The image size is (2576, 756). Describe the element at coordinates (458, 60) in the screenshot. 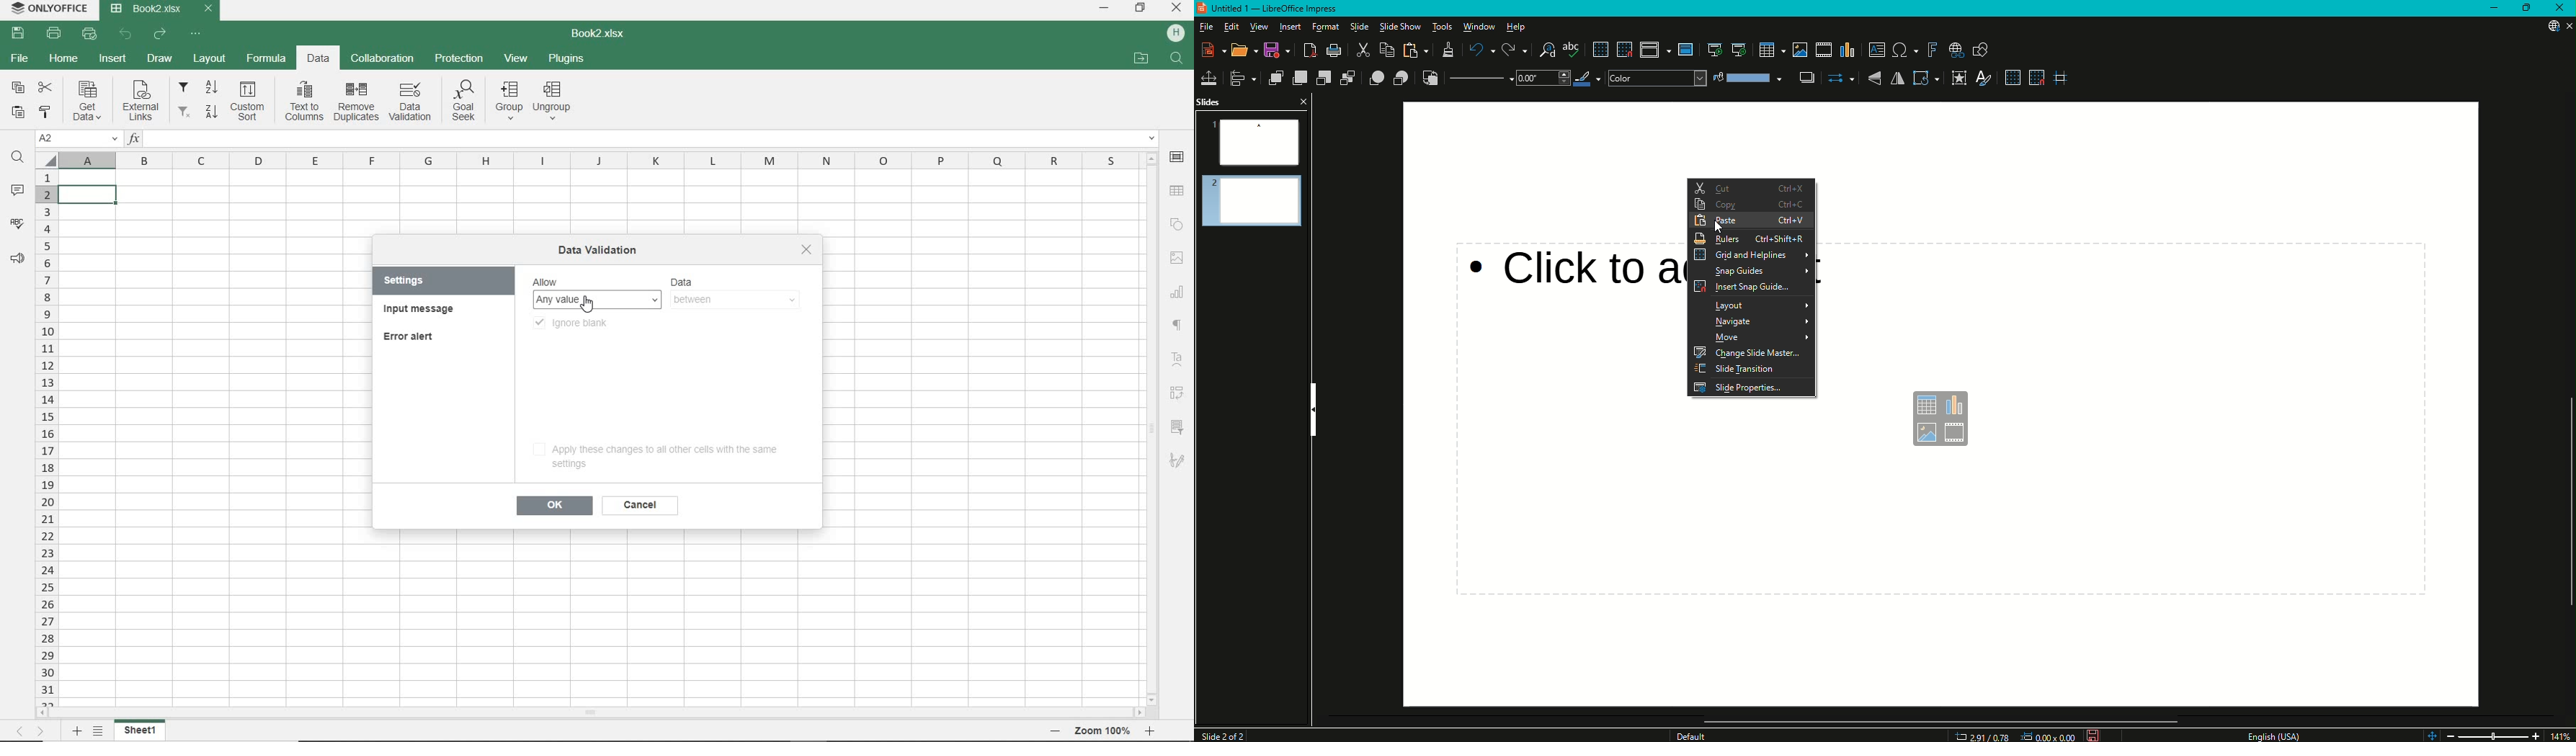

I see `PROTECTION` at that location.